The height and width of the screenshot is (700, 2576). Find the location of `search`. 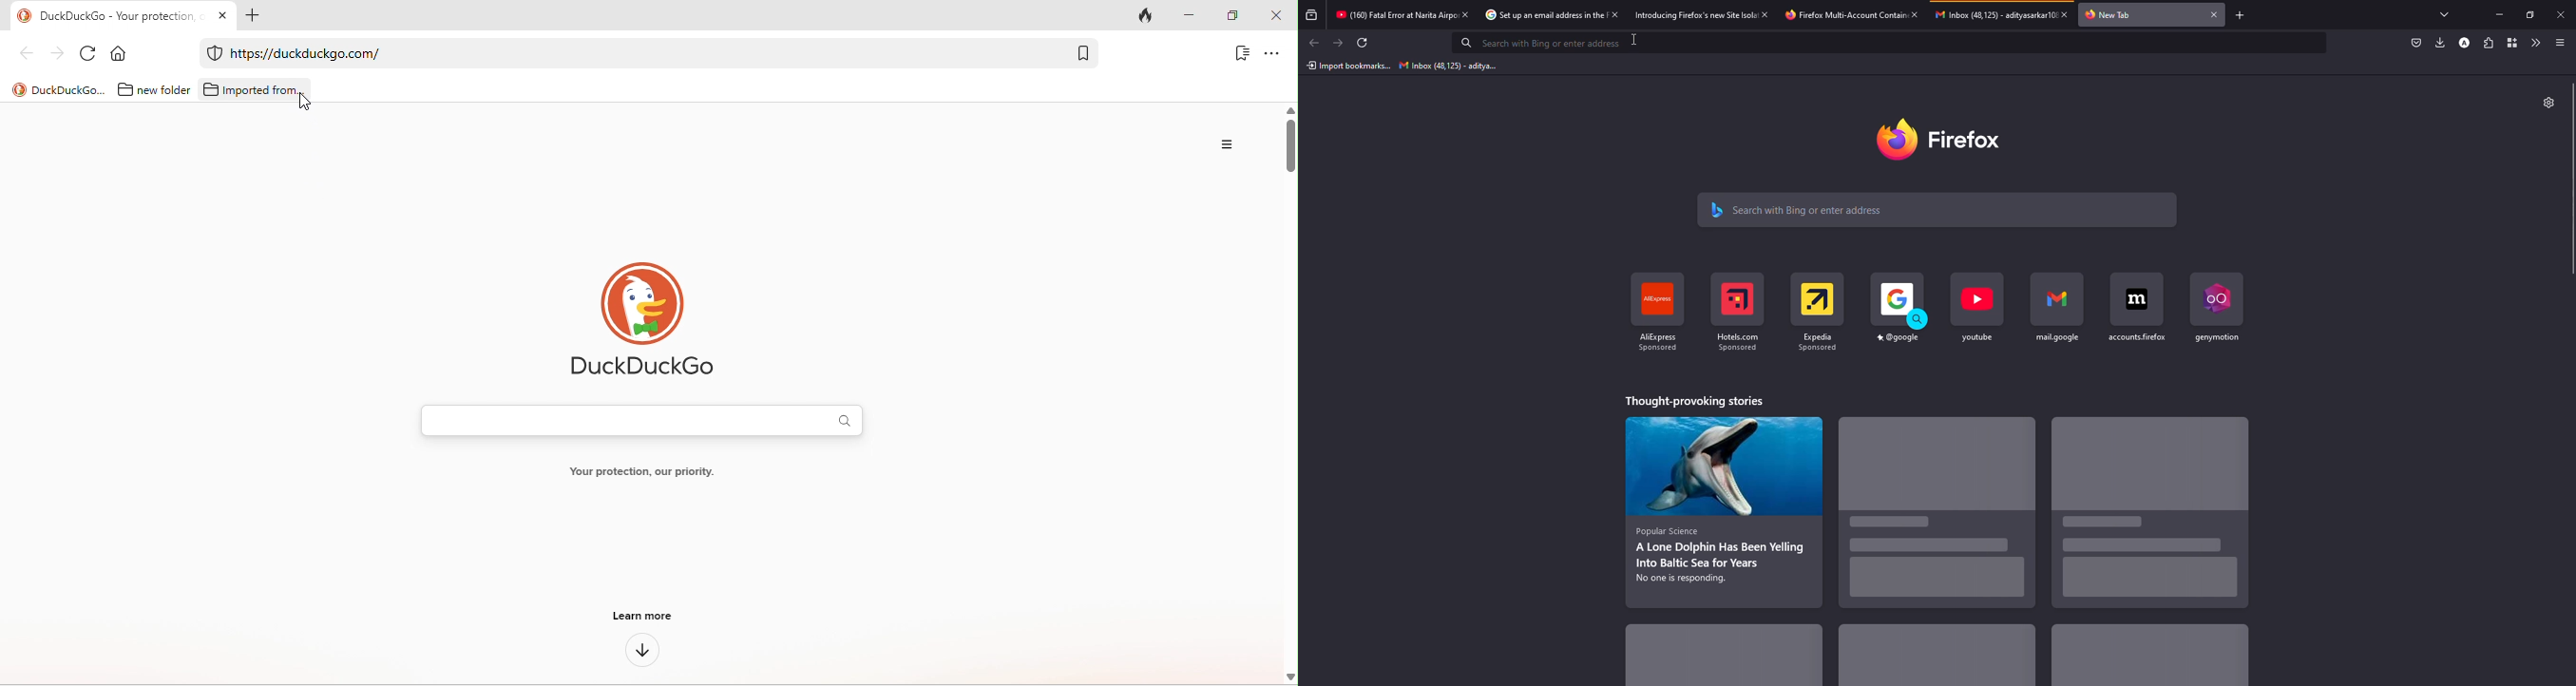

search is located at coordinates (1812, 209).